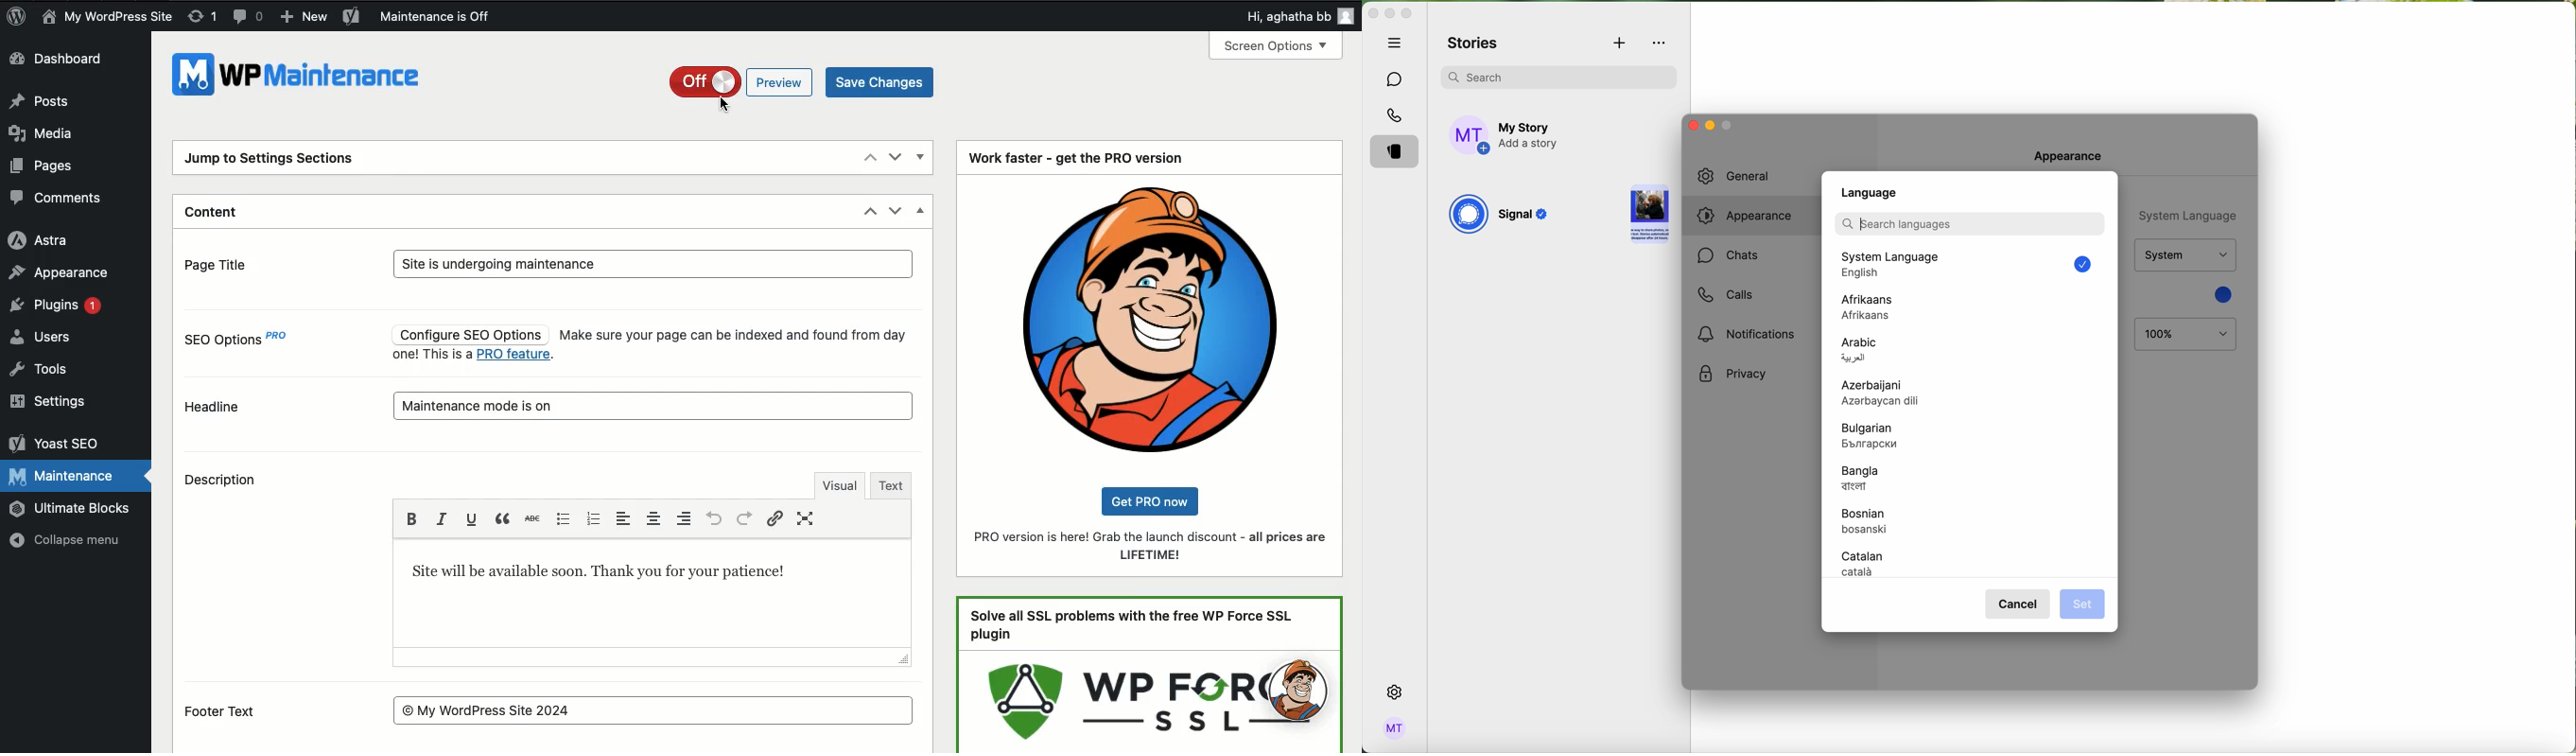  What do you see at coordinates (40, 371) in the screenshot?
I see `Tools` at bounding box center [40, 371].